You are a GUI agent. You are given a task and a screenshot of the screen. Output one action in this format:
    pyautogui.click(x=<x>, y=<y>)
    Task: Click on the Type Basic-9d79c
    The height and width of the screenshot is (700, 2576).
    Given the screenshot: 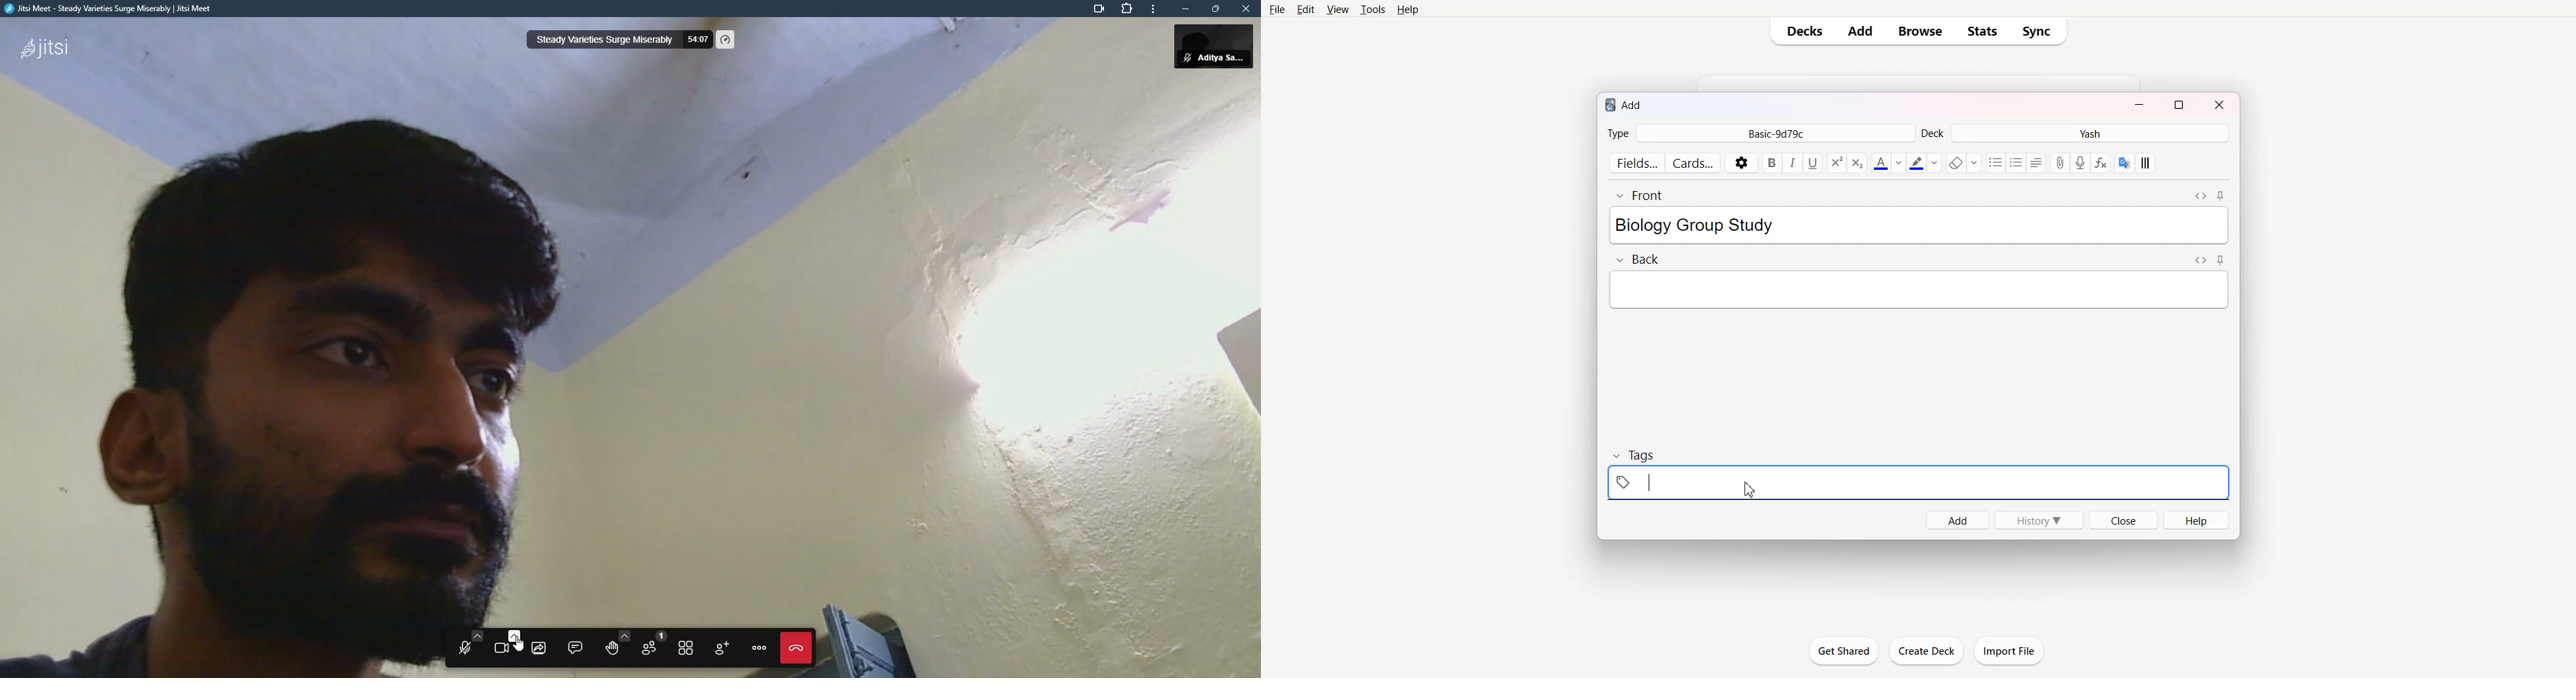 What is the action you would take?
    pyautogui.click(x=1760, y=133)
    